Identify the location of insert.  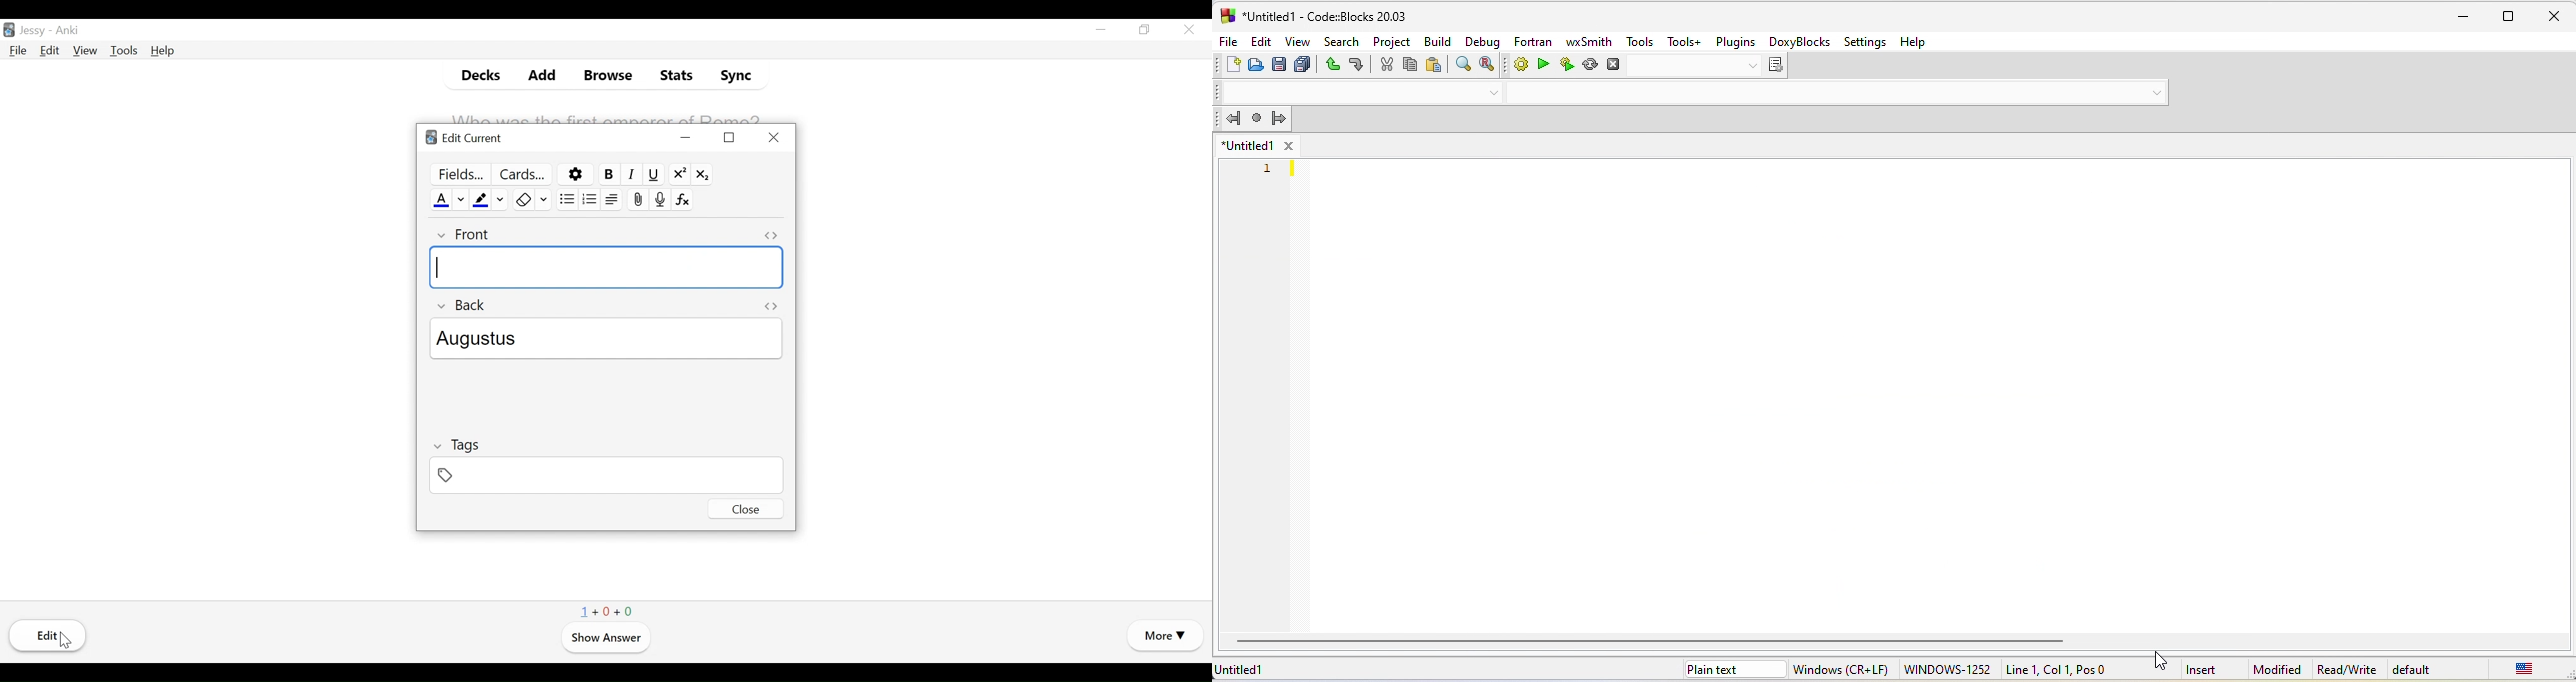
(2201, 670).